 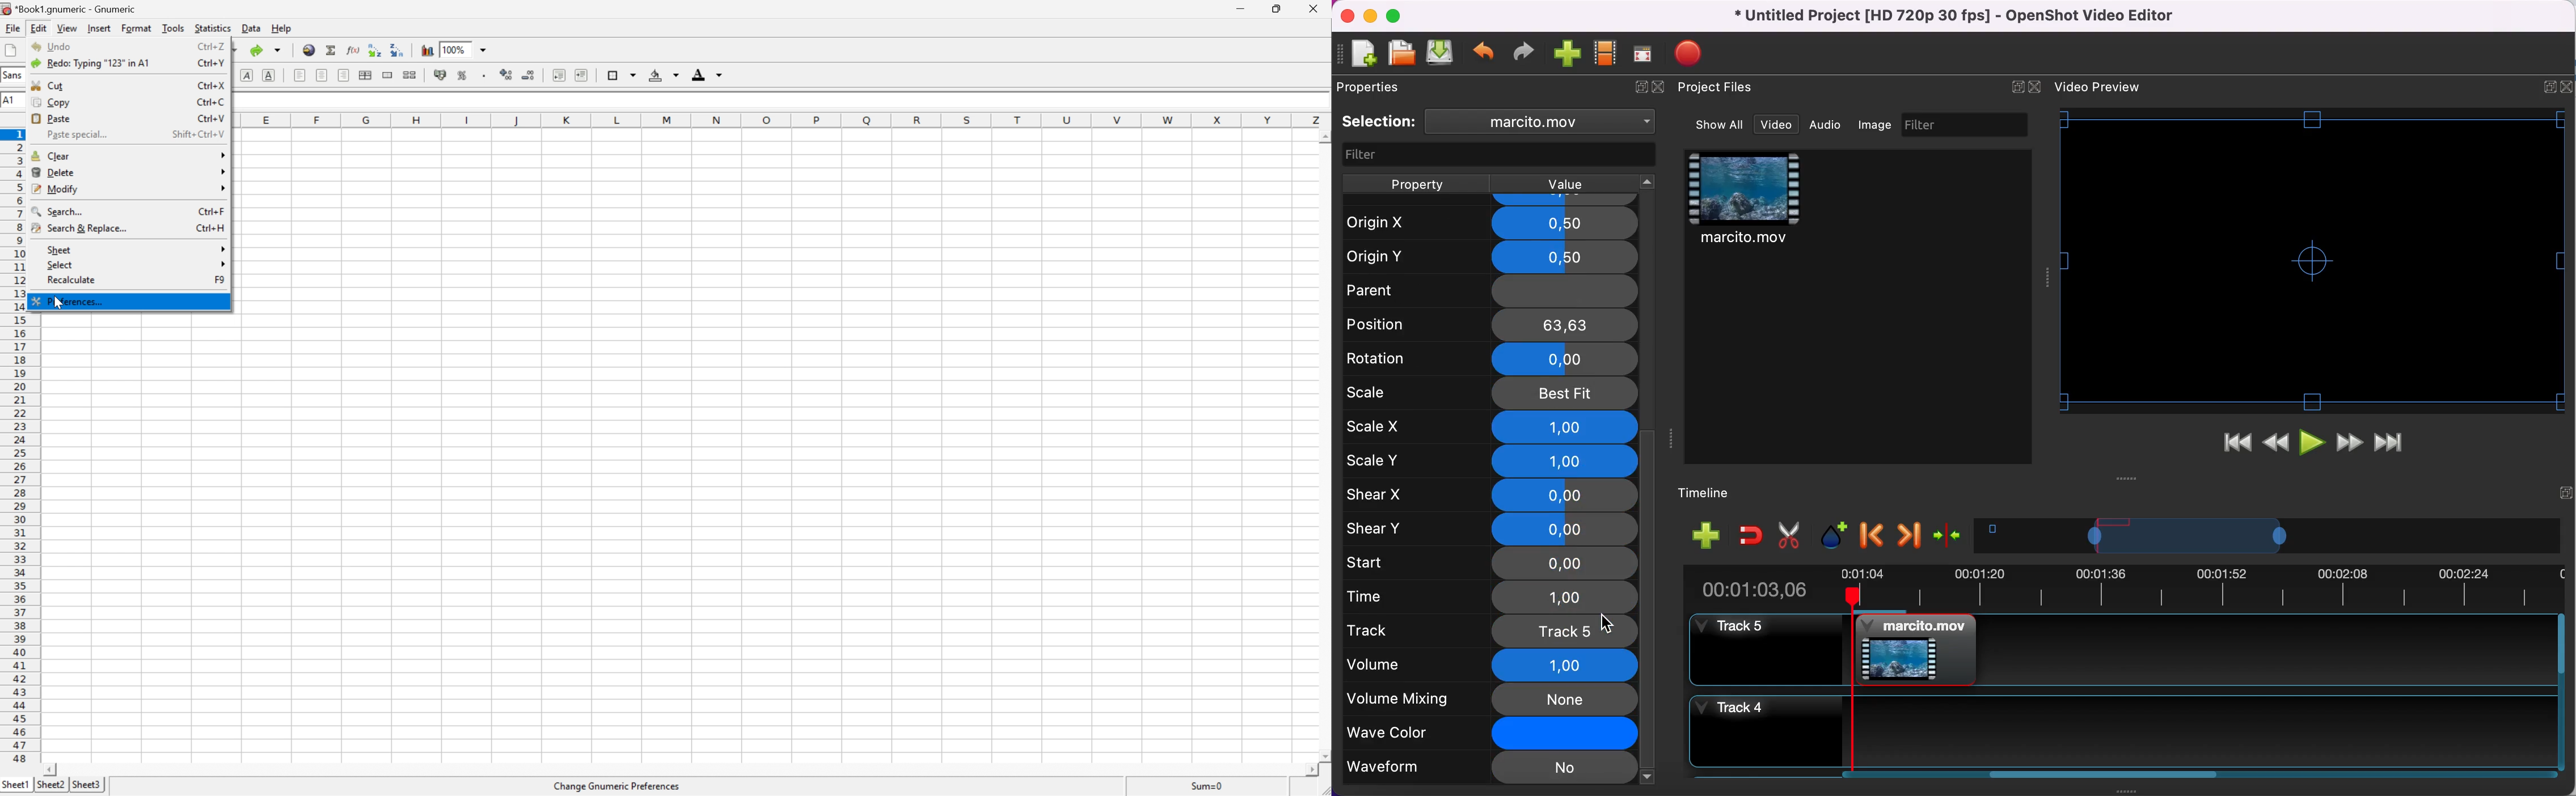 What do you see at coordinates (386, 74) in the screenshot?
I see `merge a range of cells` at bounding box center [386, 74].